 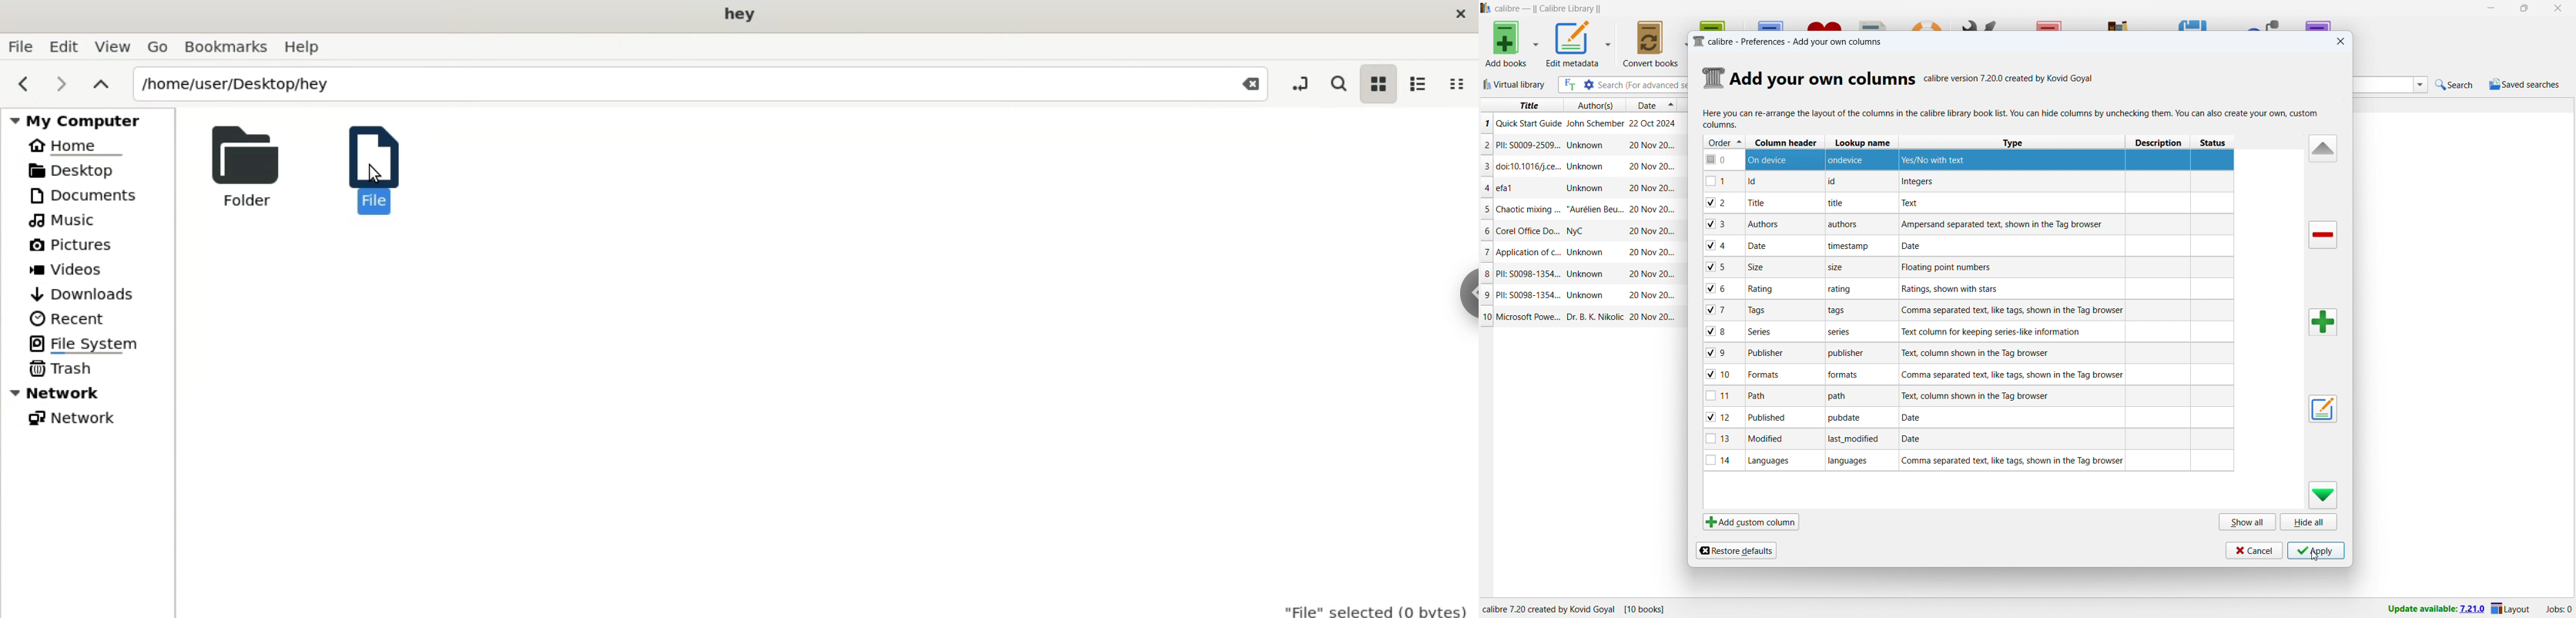 I want to click on Order = Column header Lookup name Type Description Status, so click(x=1969, y=142).